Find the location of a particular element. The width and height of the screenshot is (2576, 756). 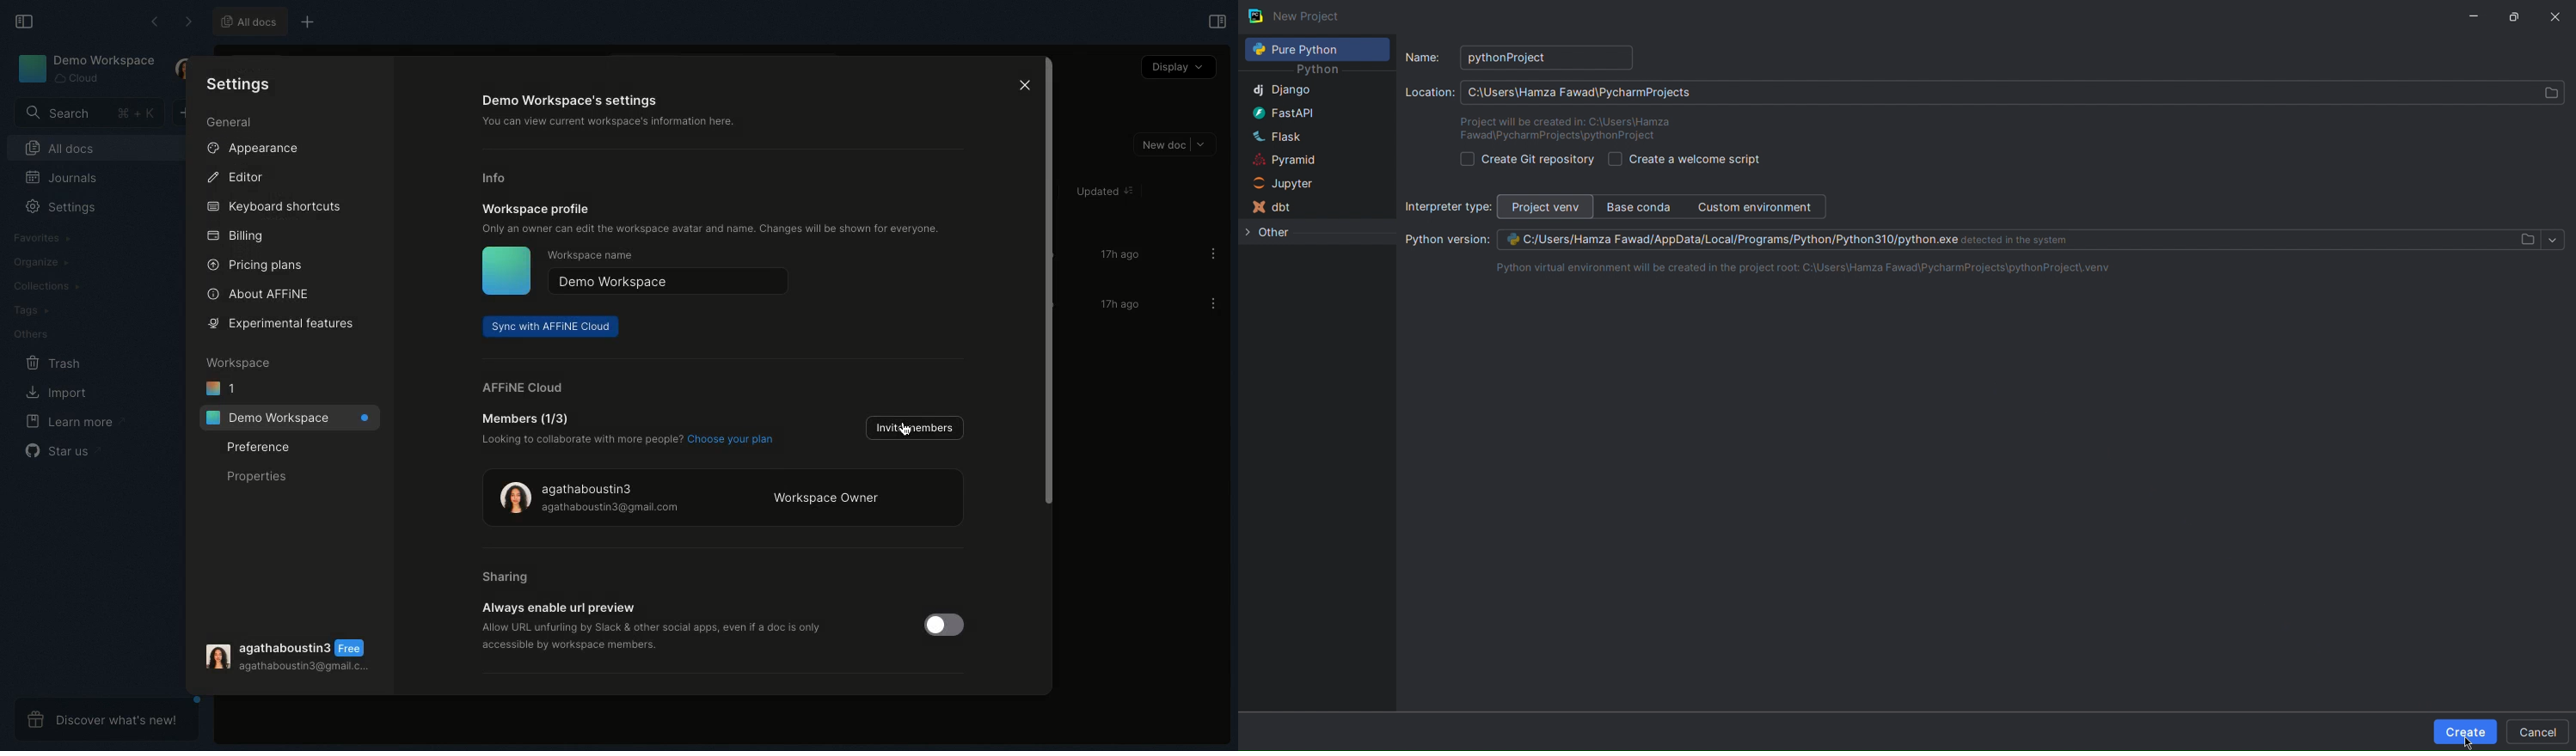

Preference is located at coordinates (261, 448).